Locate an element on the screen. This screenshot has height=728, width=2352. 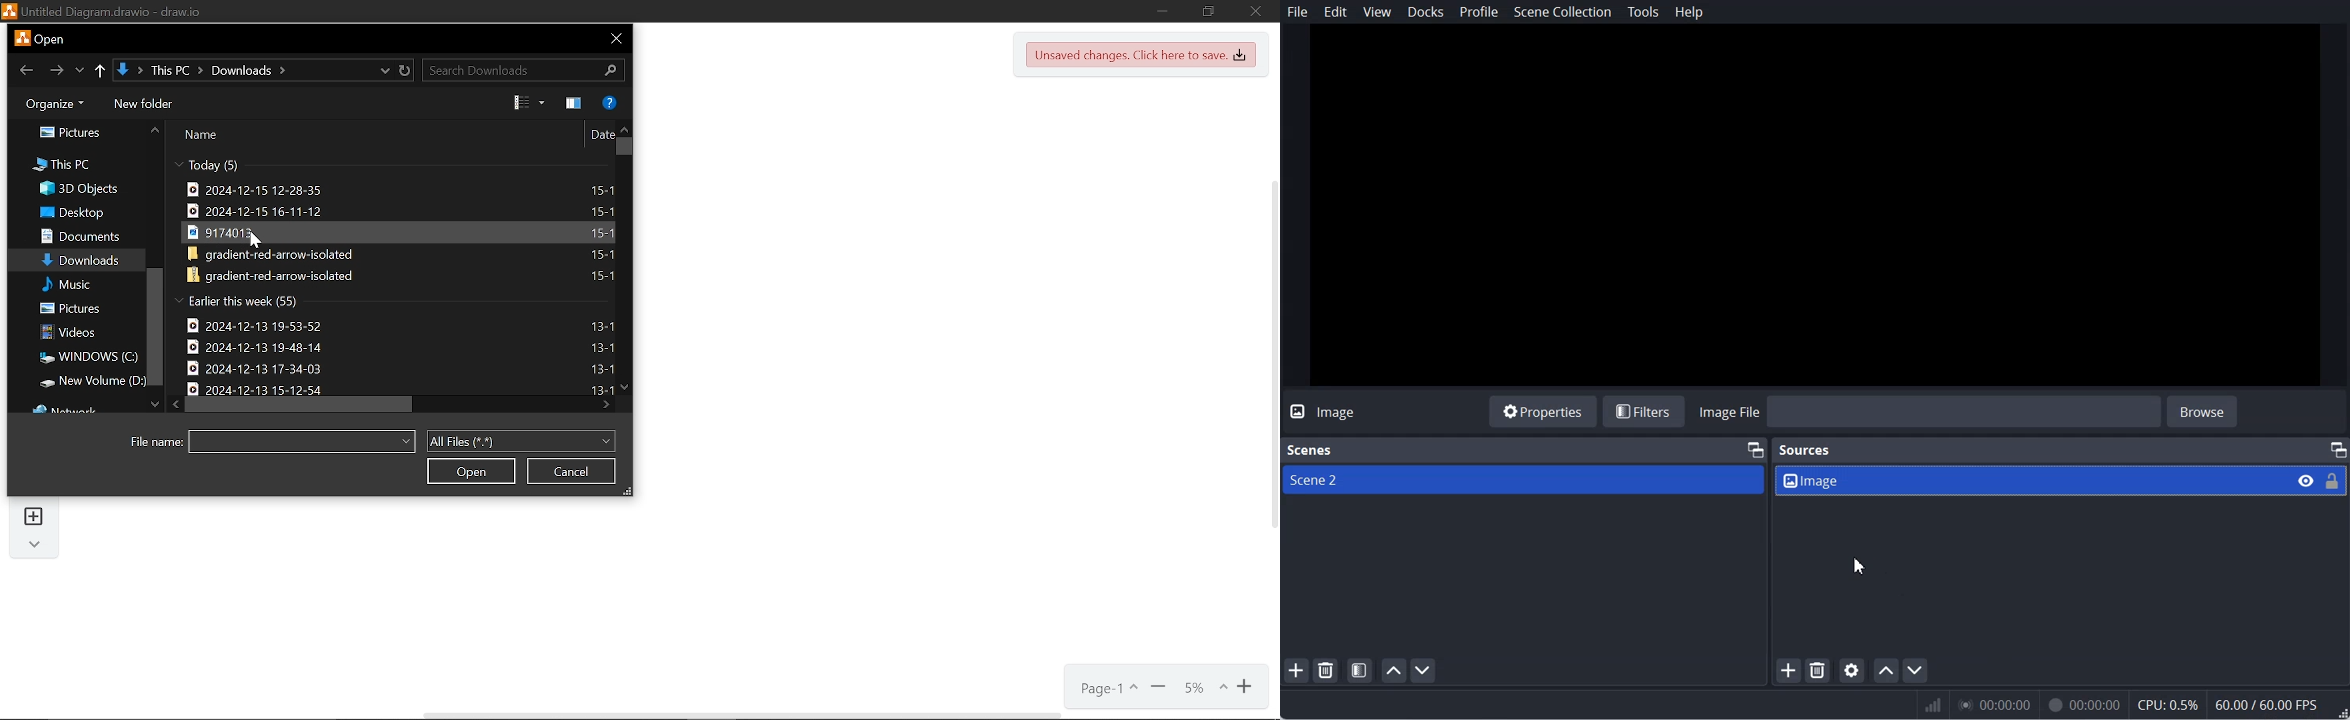
Move scene down is located at coordinates (1423, 670).